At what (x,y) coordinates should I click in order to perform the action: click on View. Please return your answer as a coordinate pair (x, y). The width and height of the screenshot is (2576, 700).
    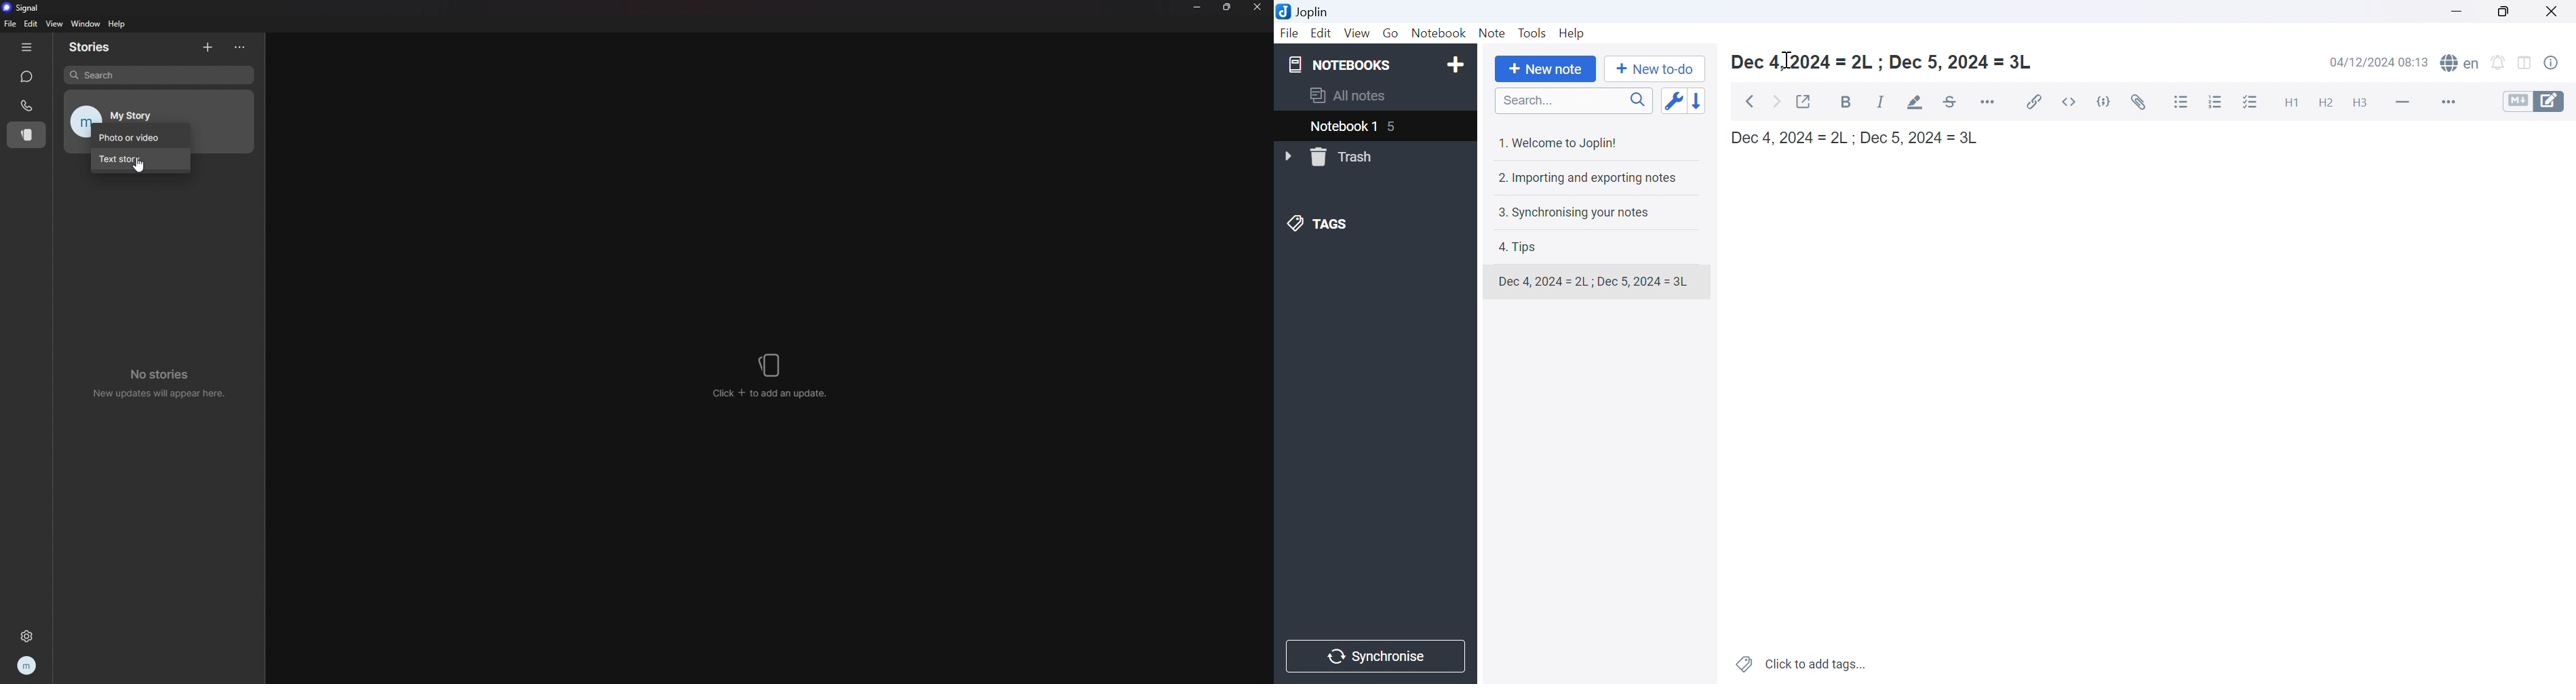
    Looking at the image, I should click on (1356, 34).